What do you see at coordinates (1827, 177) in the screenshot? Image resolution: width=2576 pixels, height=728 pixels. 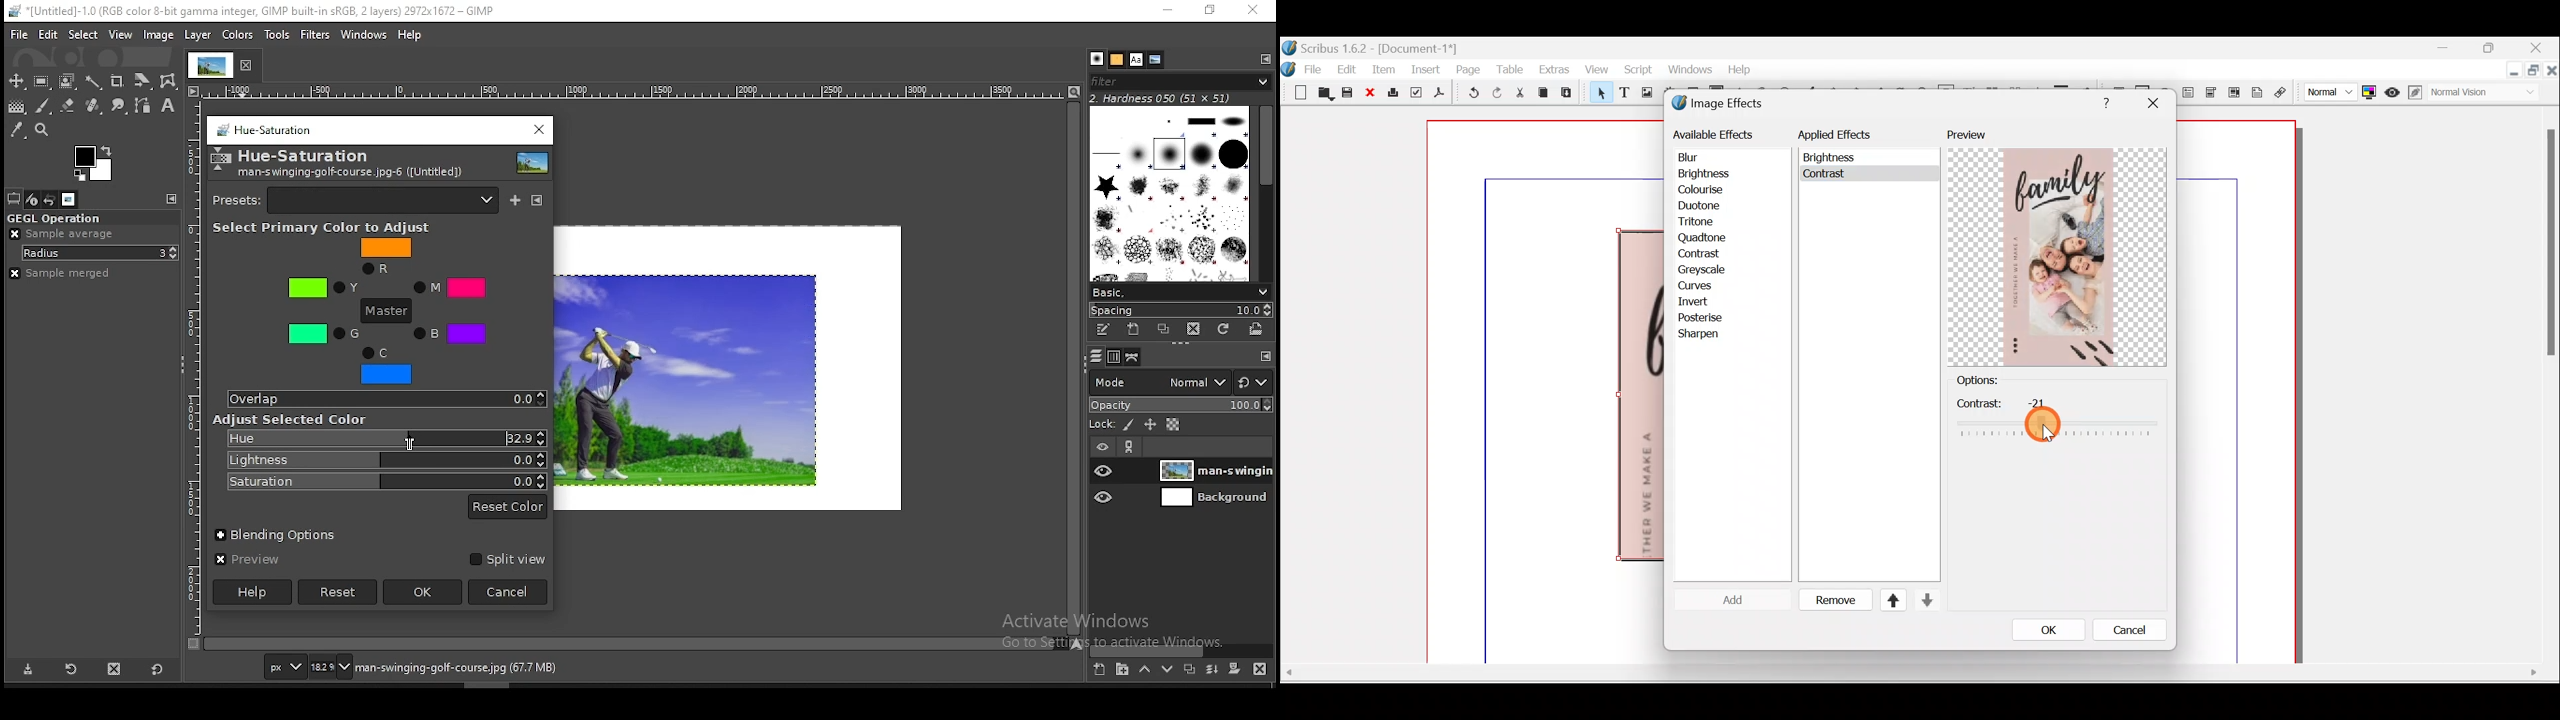 I see `` at bounding box center [1827, 177].